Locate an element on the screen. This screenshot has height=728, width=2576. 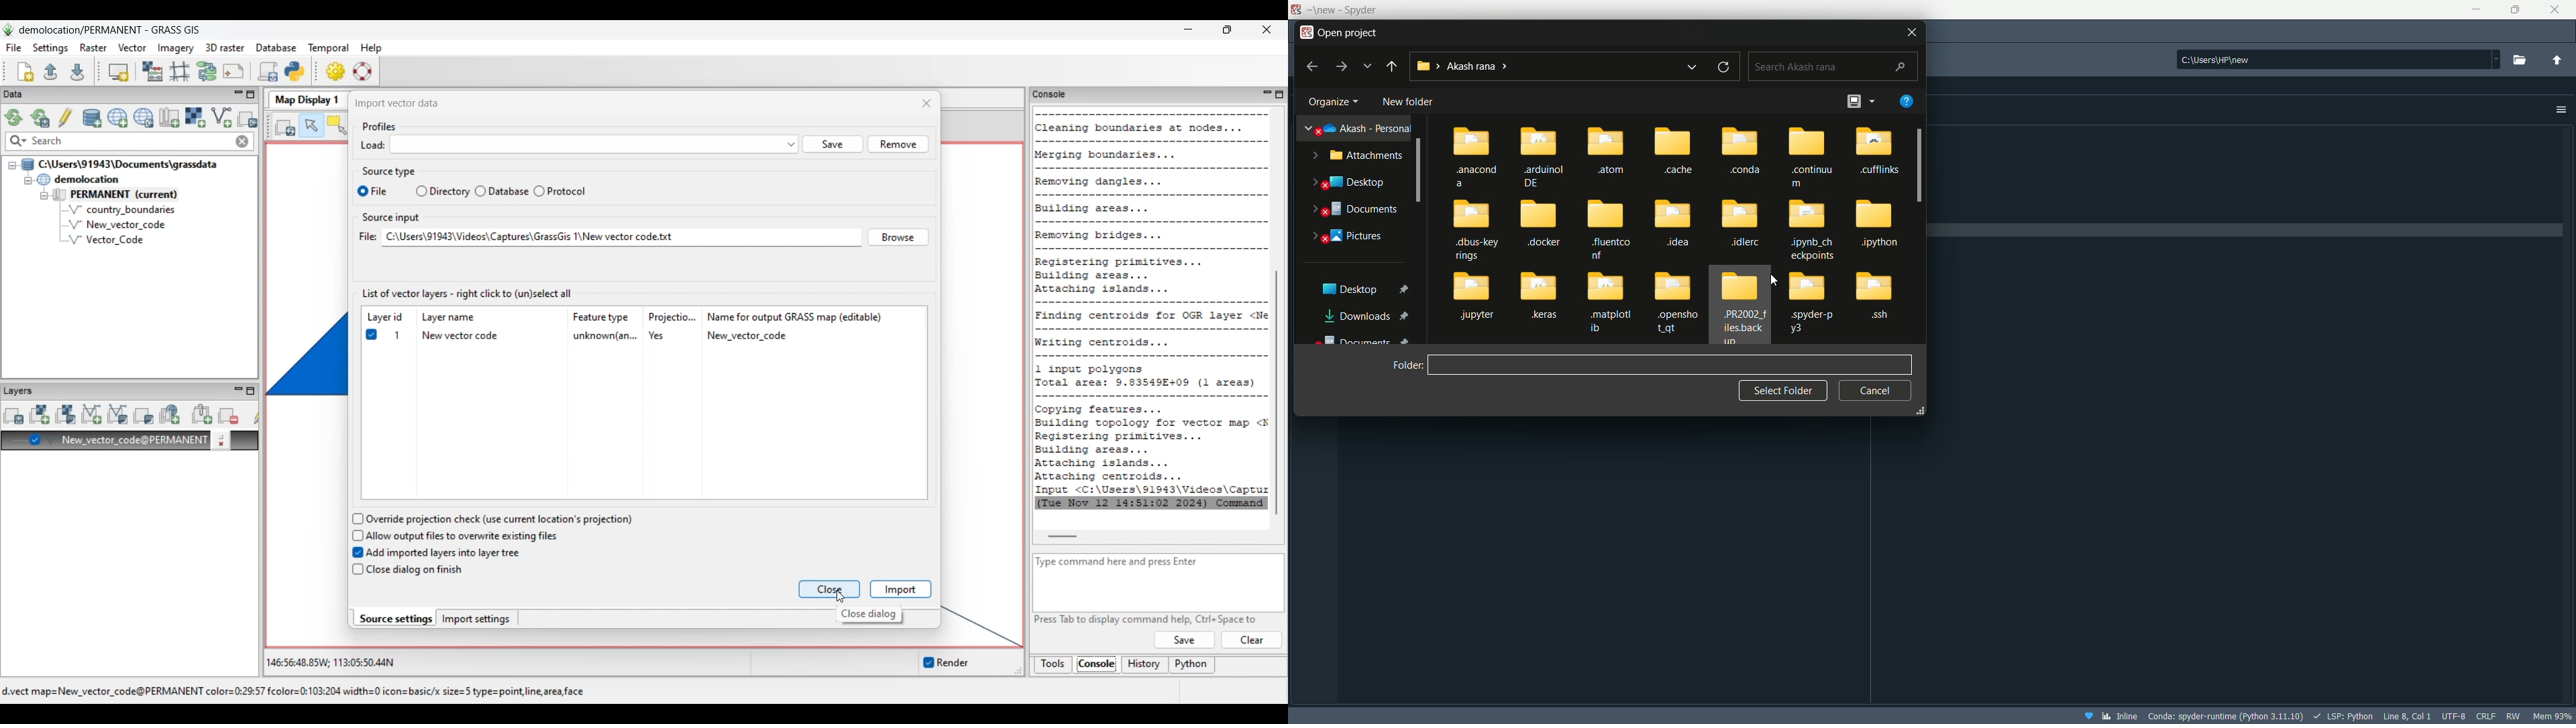
search bar is located at coordinates (1833, 64).